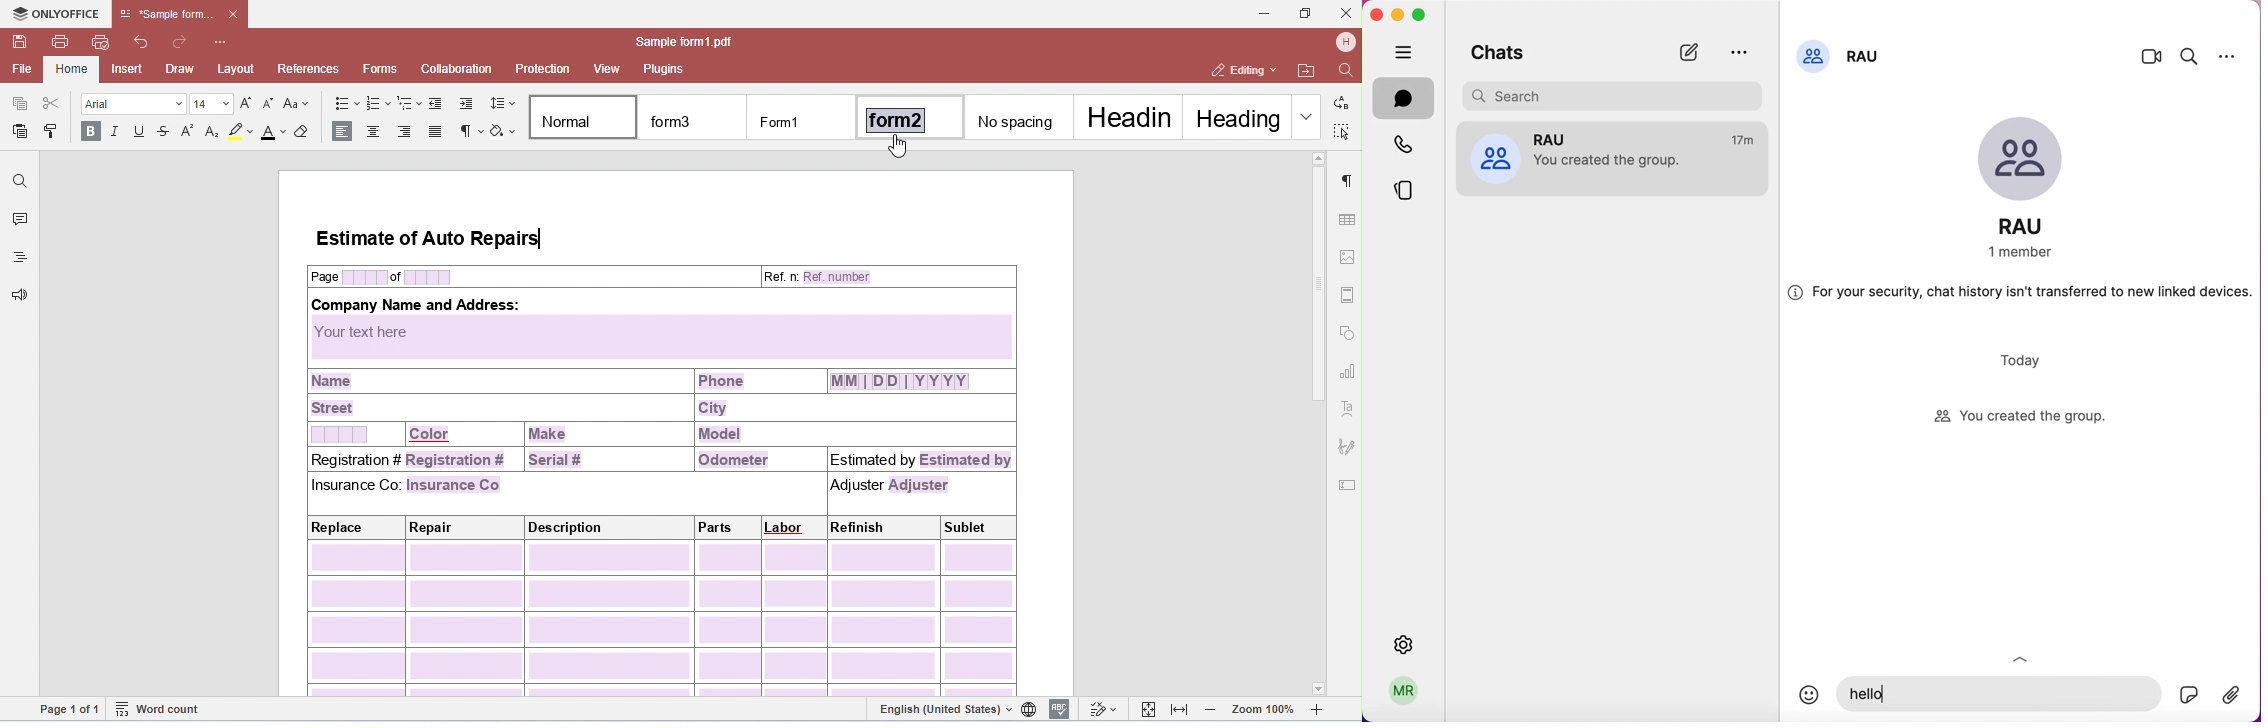 Image resolution: width=2268 pixels, height=728 pixels. I want to click on 16m, so click(1744, 141).